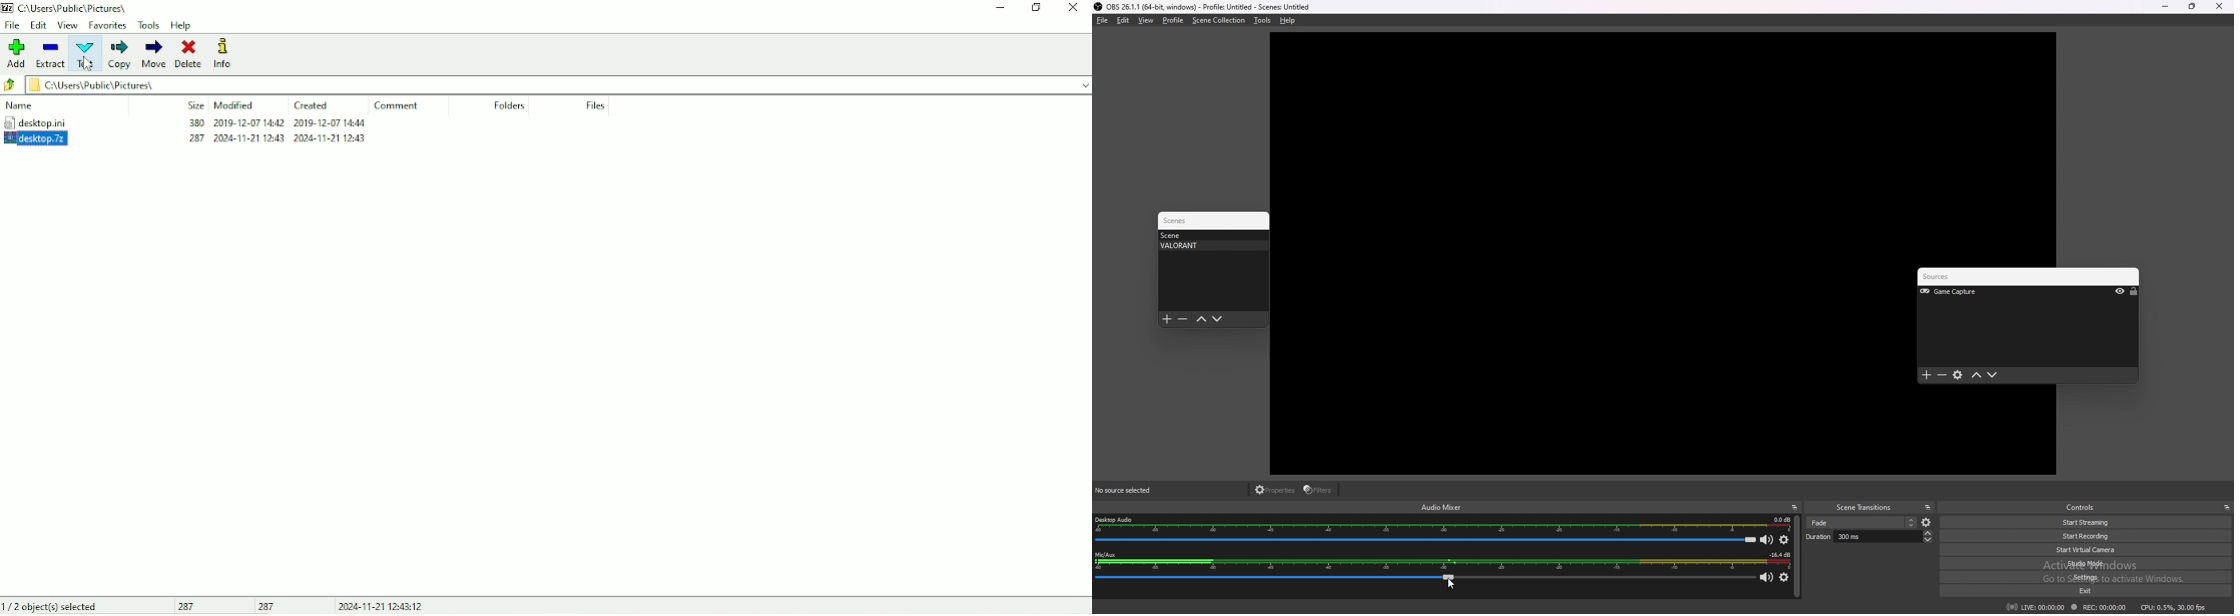 The height and width of the screenshot is (616, 2240). Describe the element at coordinates (330, 140) in the screenshot. I see `2024-11-21 1243` at that location.